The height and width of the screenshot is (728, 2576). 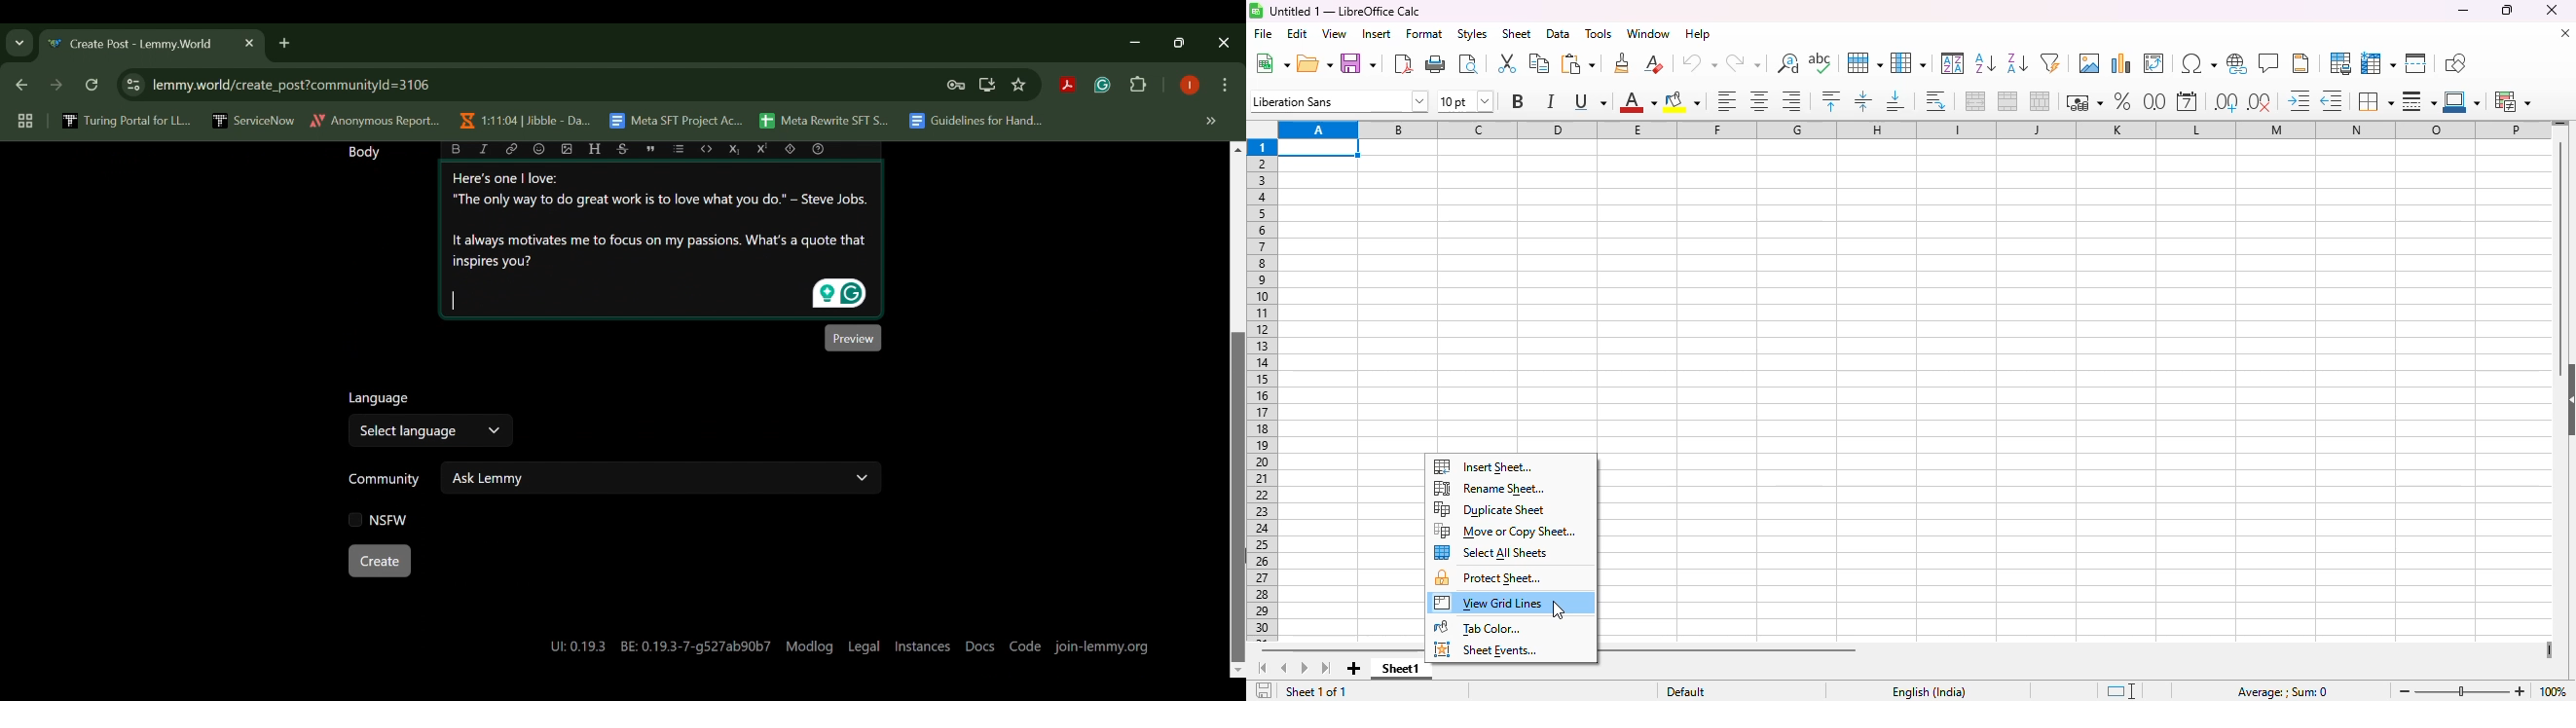 I want to click on insert sheet, so click(x=1485, y=466).